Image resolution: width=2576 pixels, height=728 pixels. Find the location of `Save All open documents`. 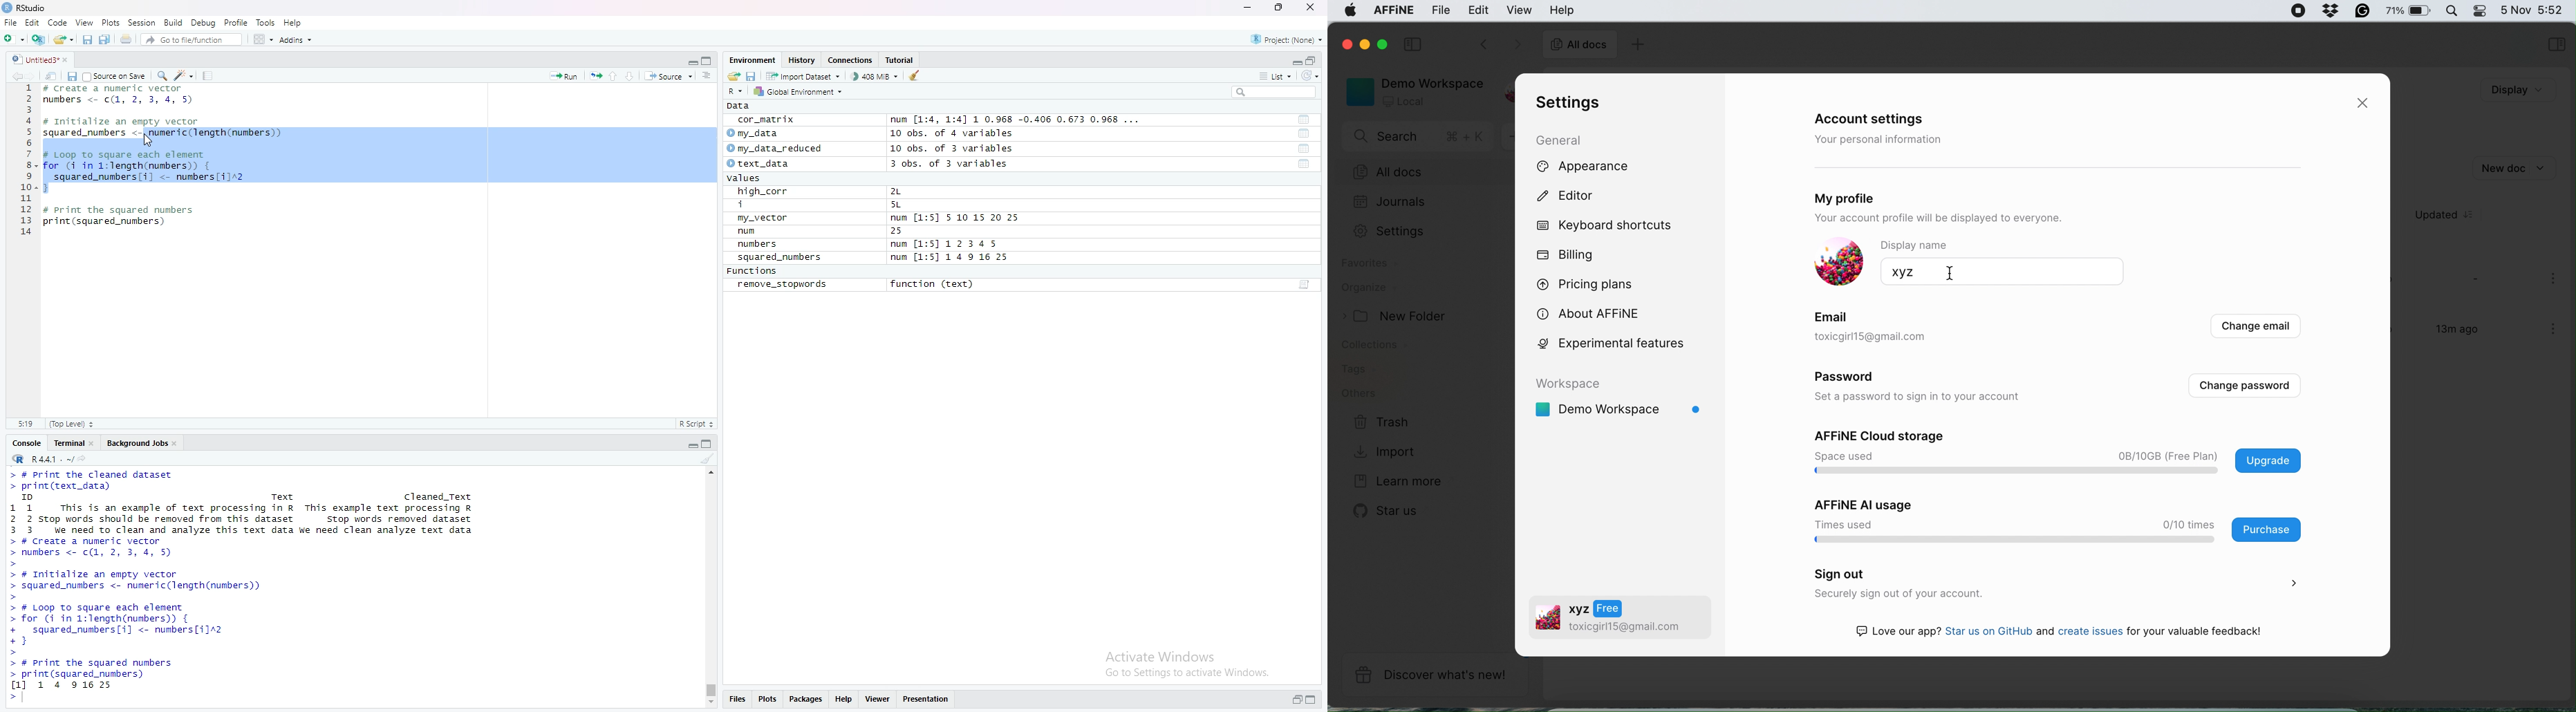

Save All open documents is located at coordinates (105, 38).